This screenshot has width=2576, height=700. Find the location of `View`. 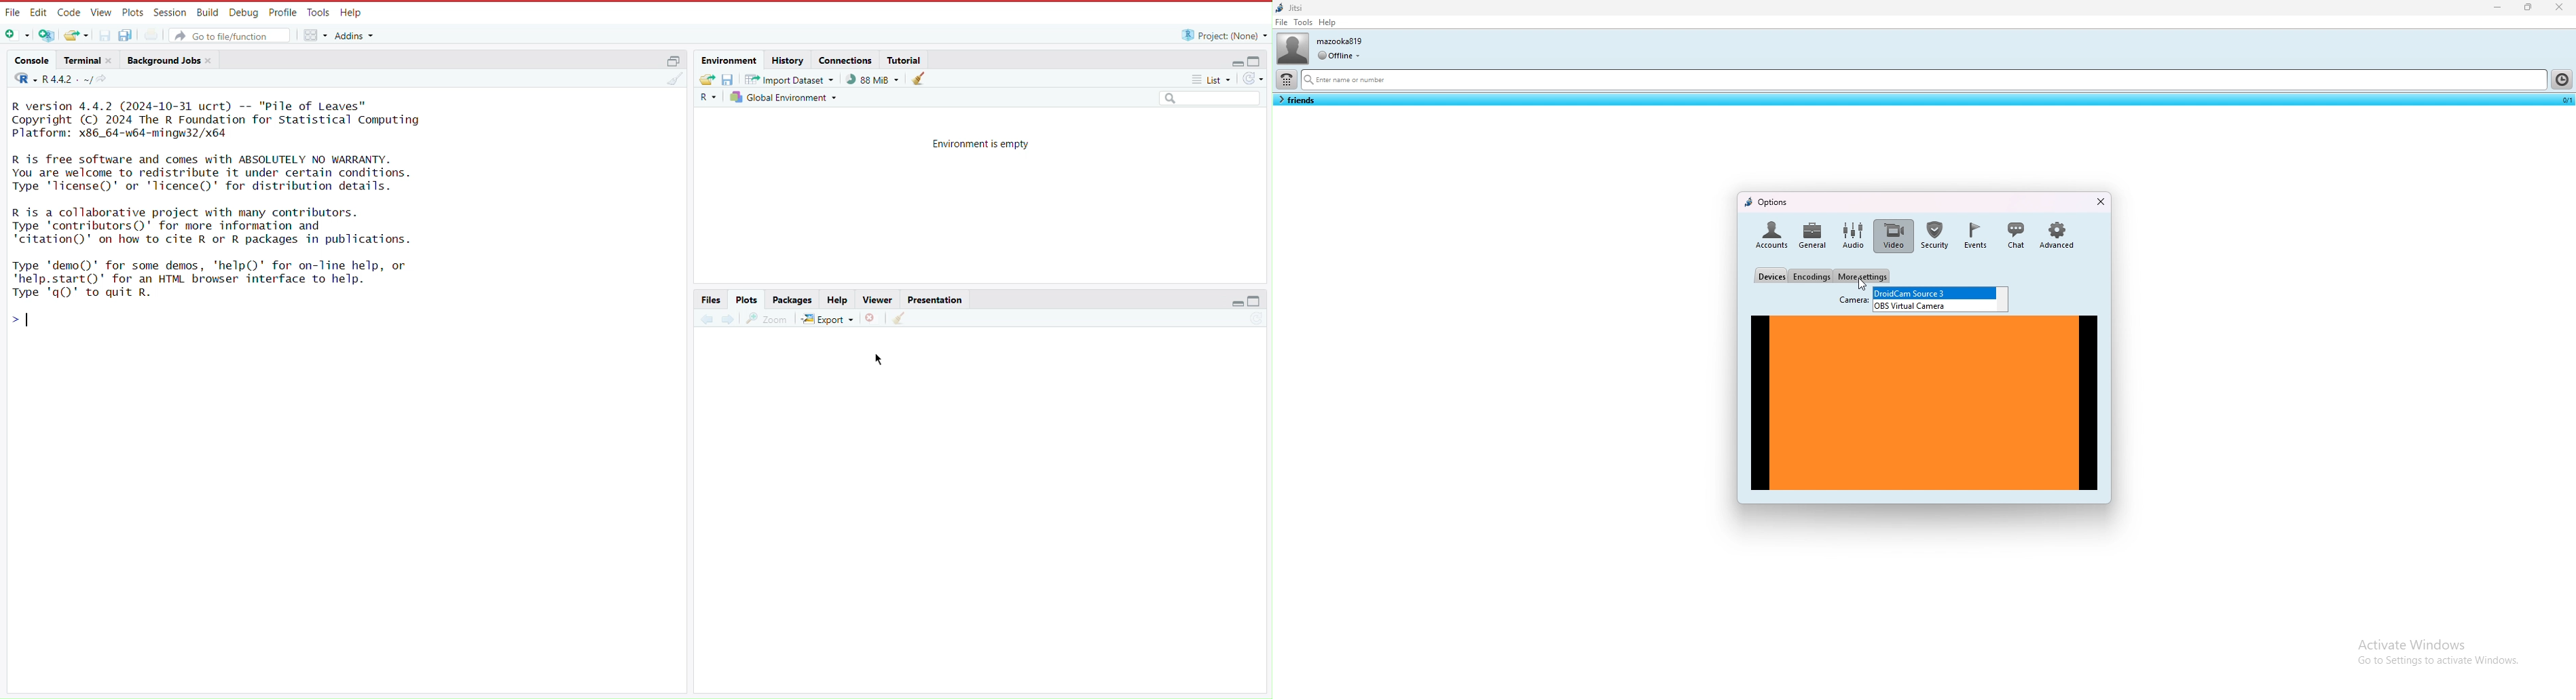

View is located at coordinates (100, 13).